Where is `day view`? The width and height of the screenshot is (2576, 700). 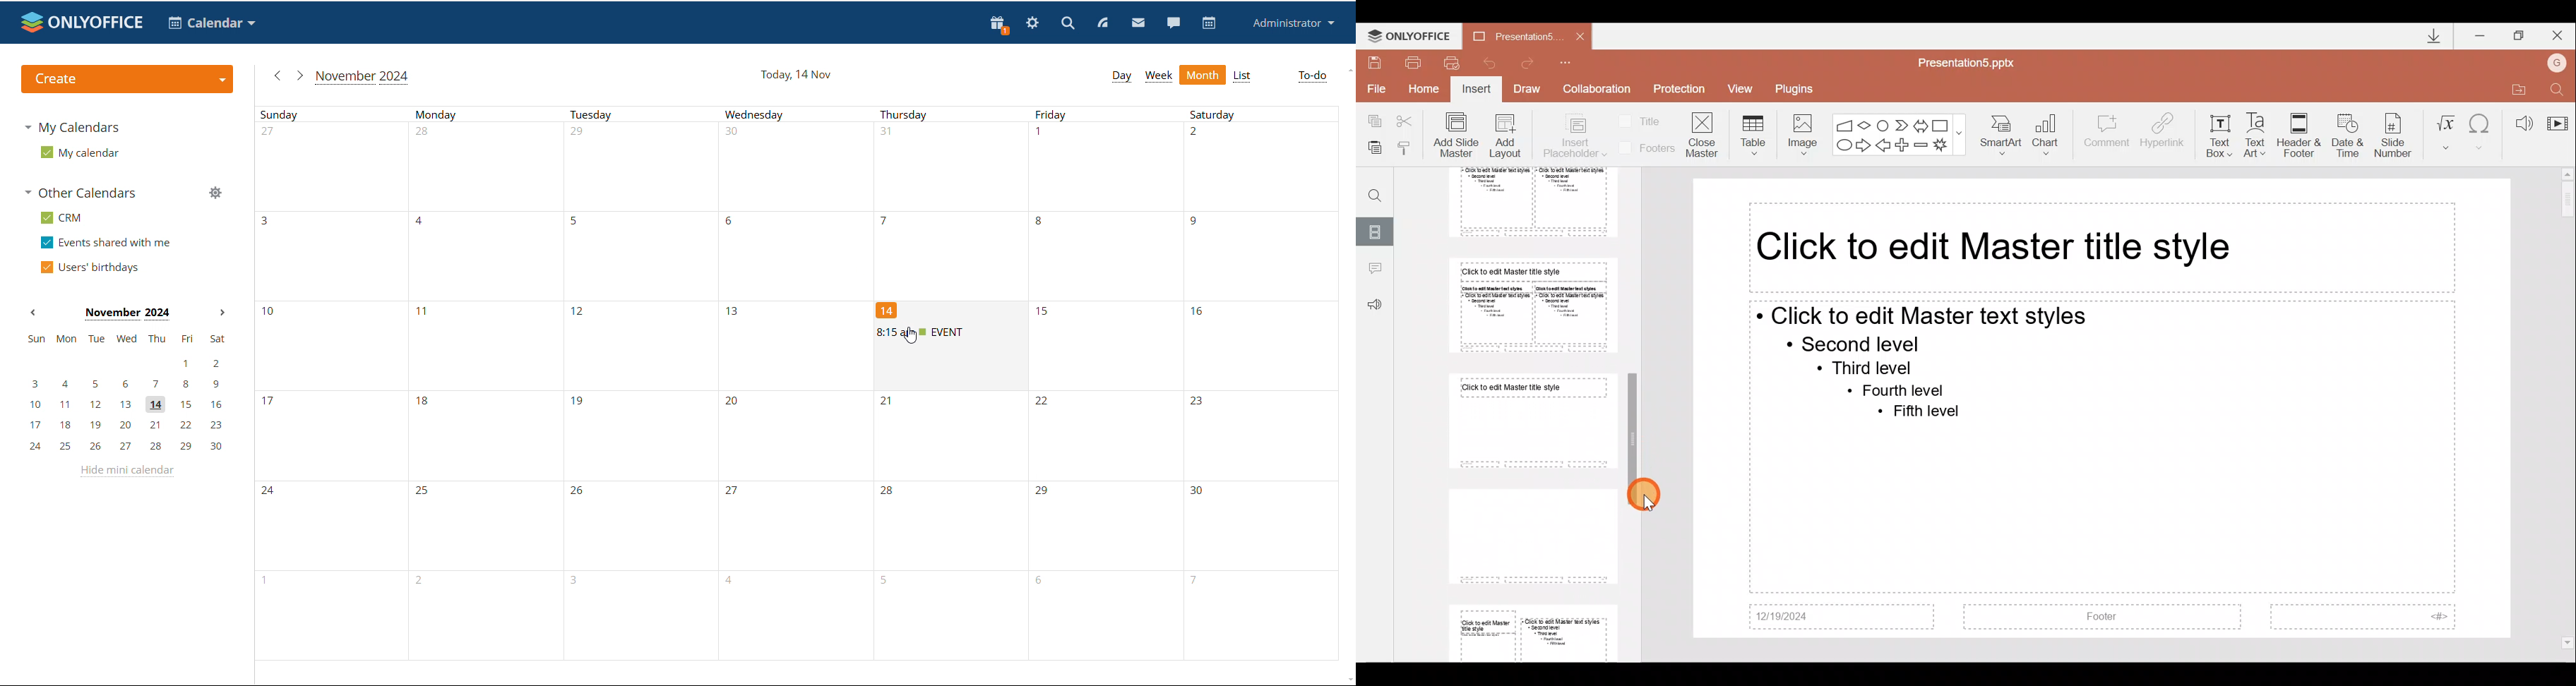 day view is located at coordinates (1121, 77).